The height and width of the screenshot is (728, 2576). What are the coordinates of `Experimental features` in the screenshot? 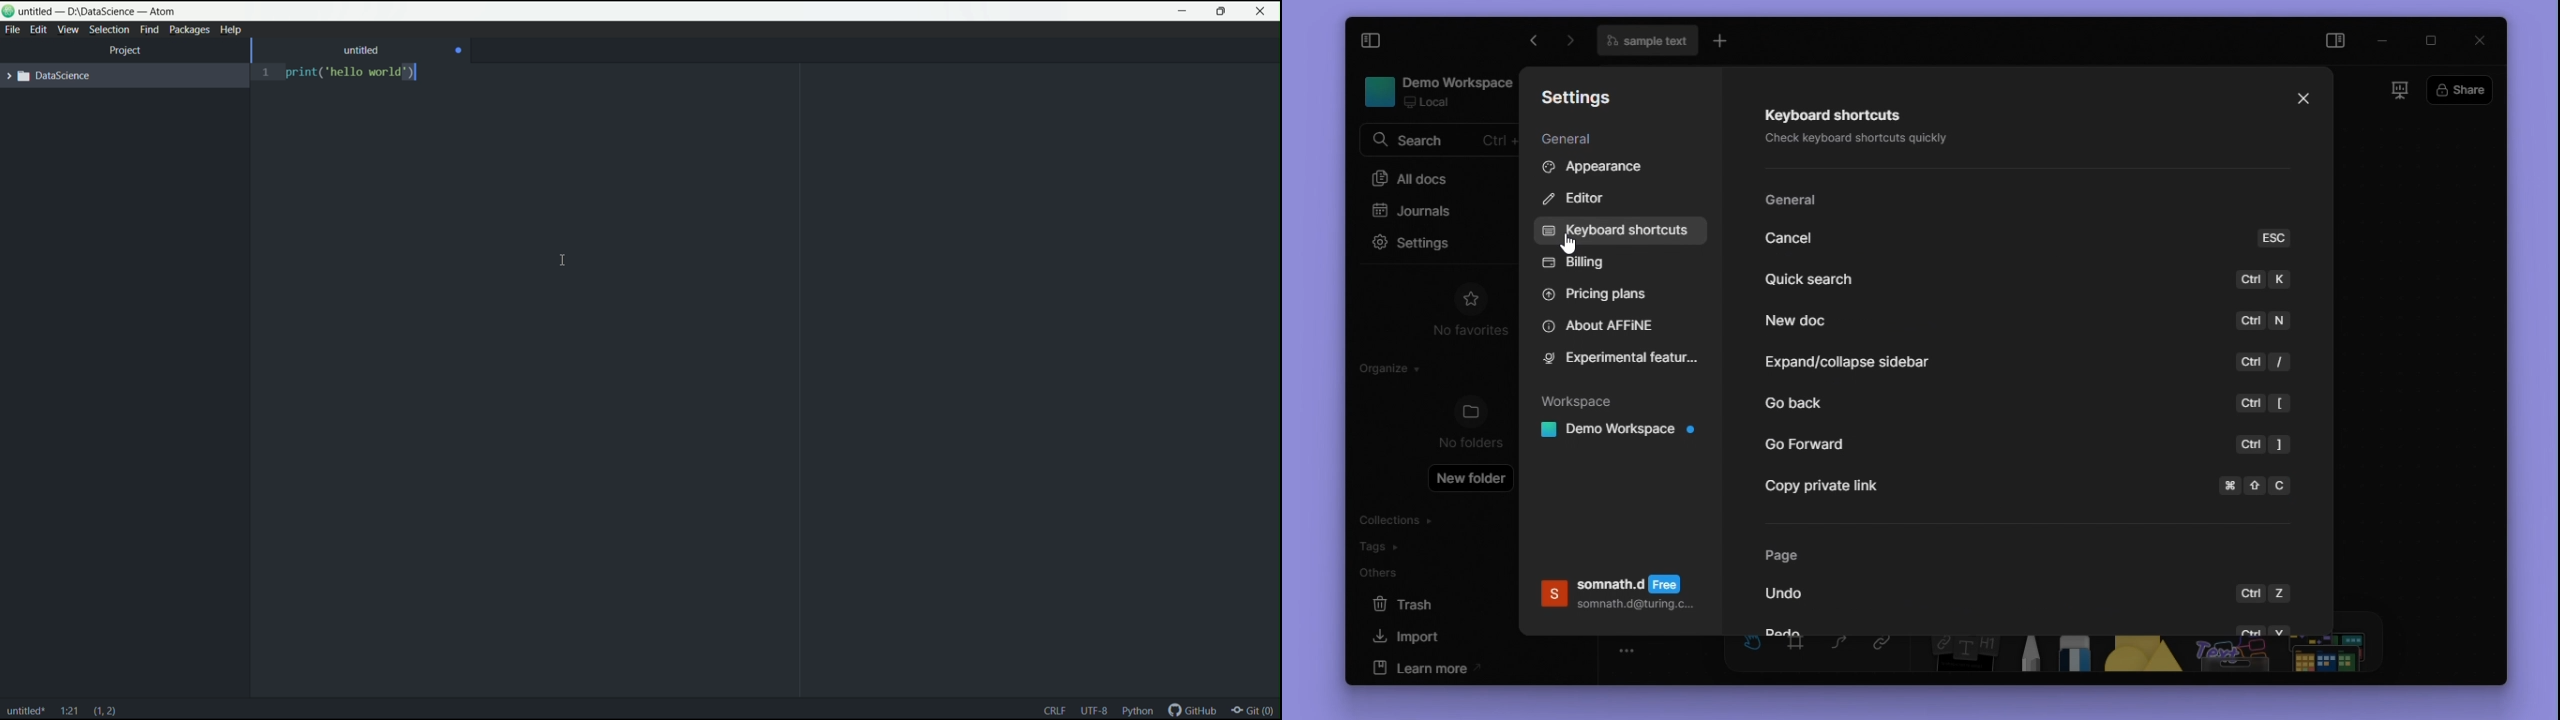 It's located at (1623, 359).